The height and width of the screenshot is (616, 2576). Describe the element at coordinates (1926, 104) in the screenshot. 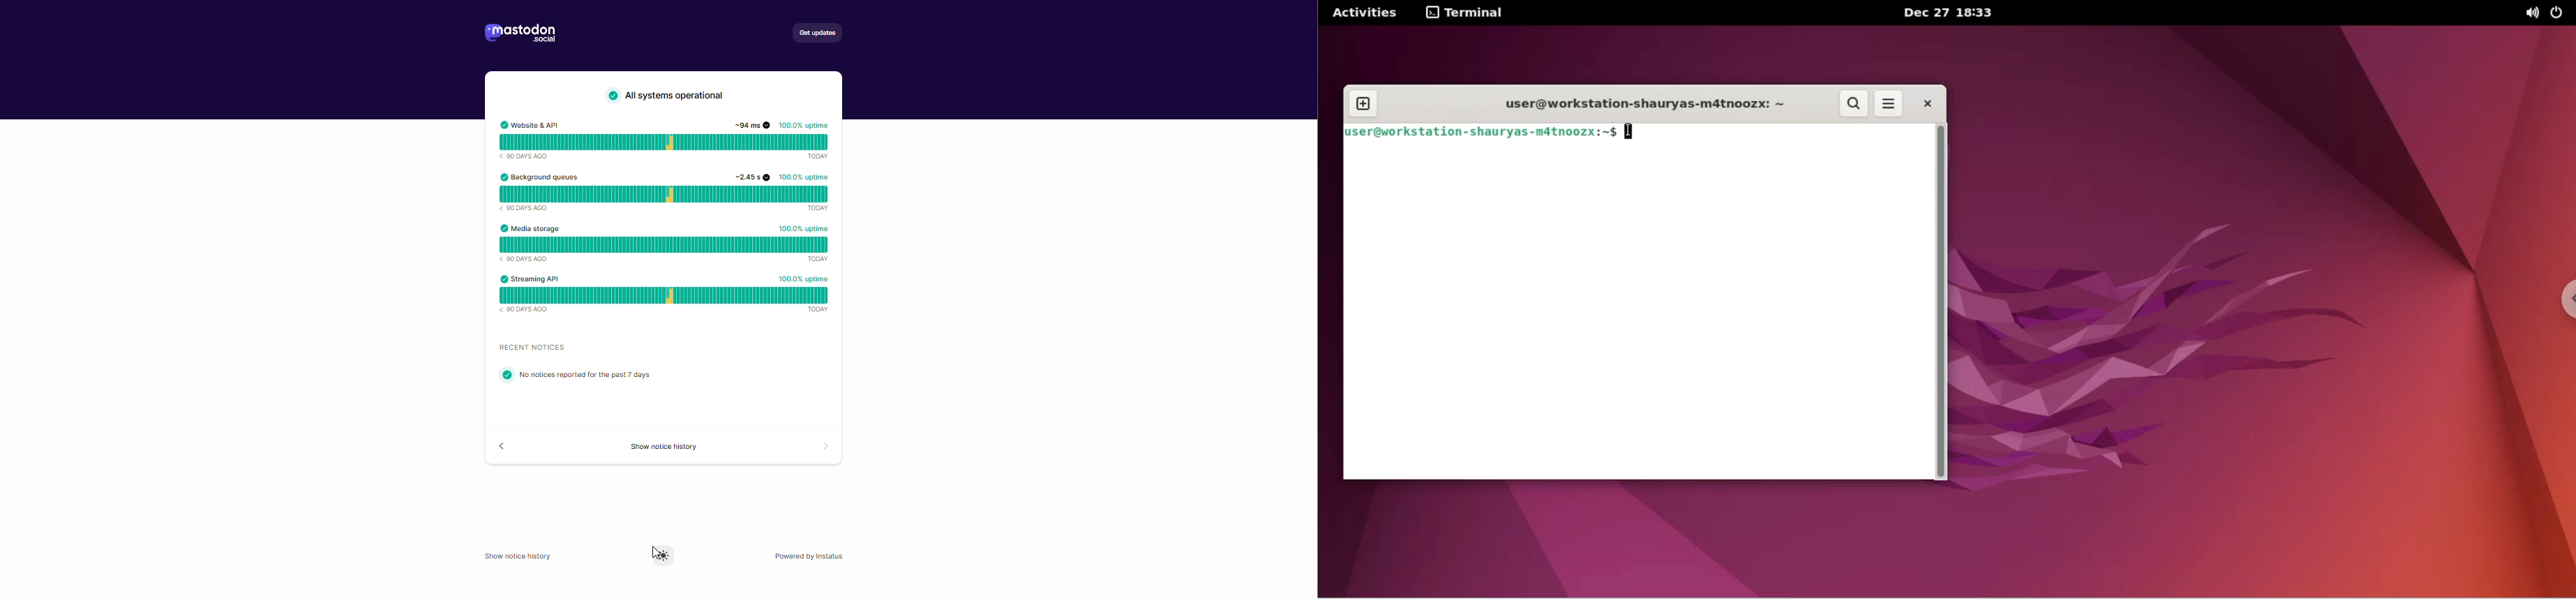

I see `close` at that location.